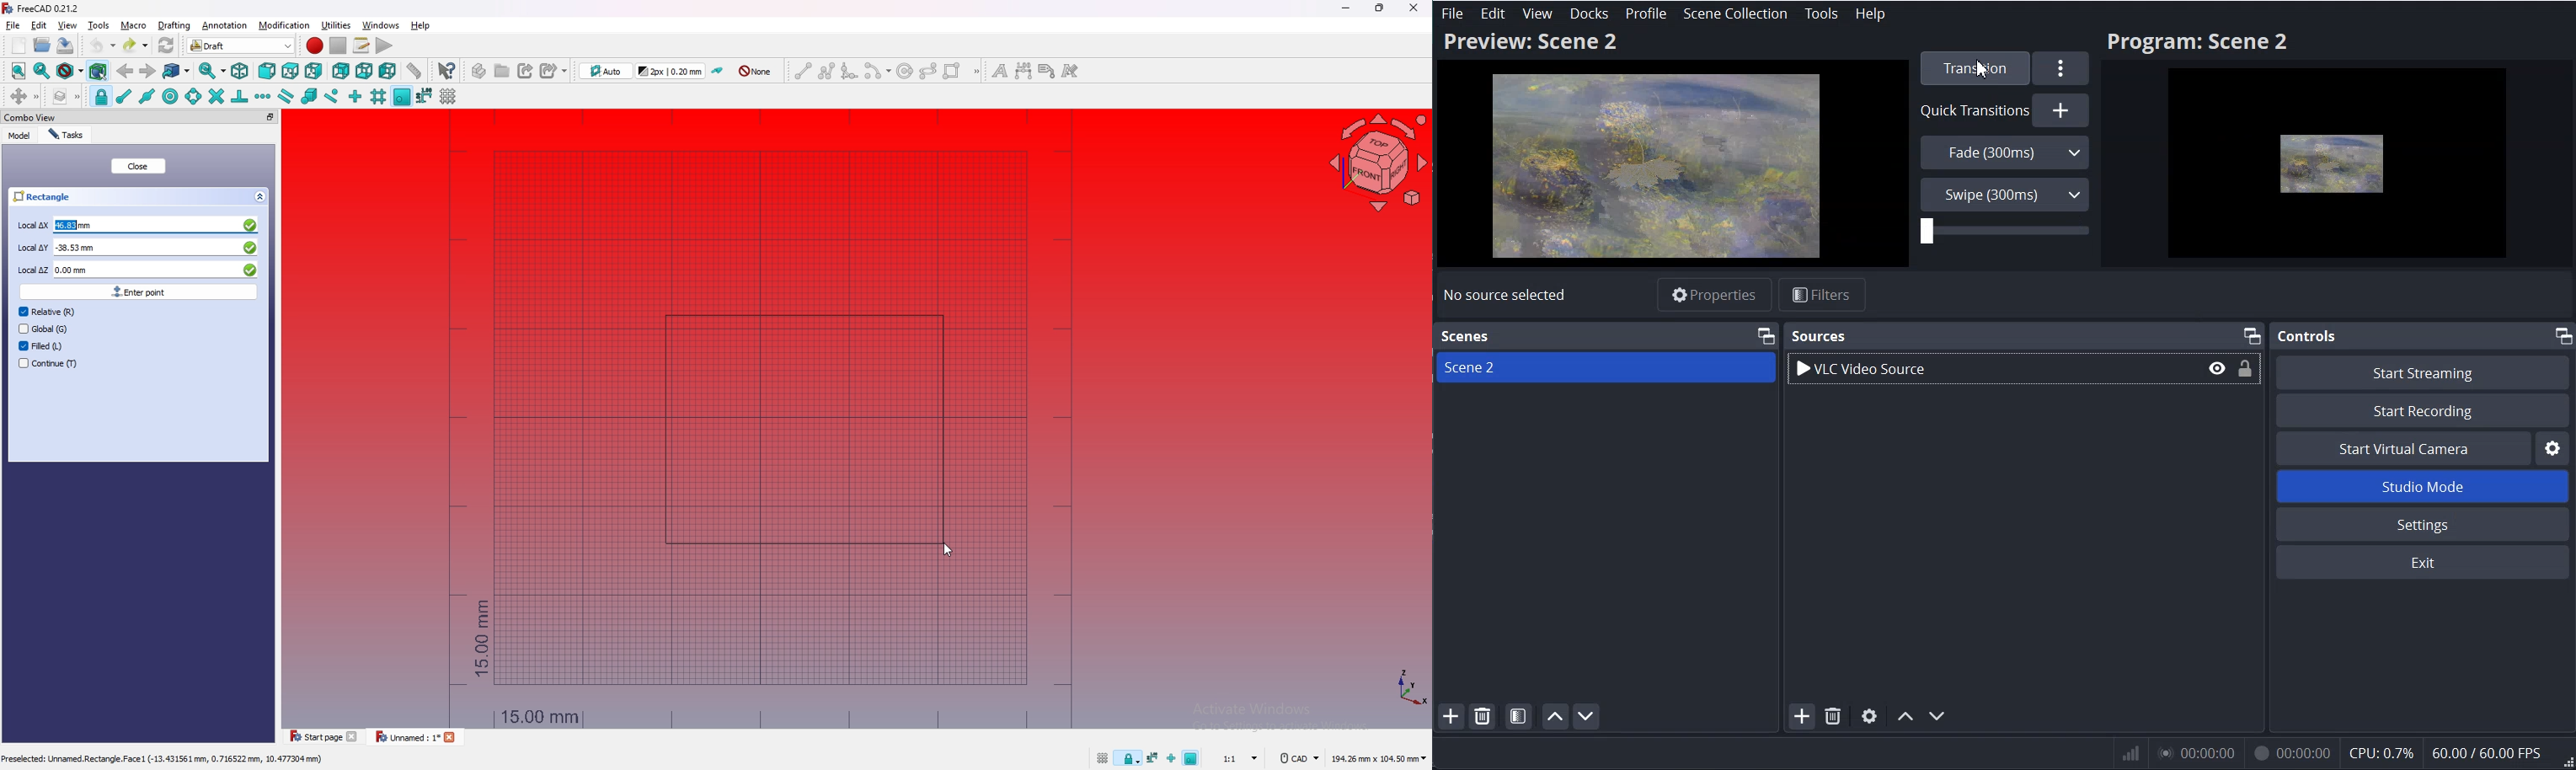  What do you see at coordinates (1451, 716) in the screenshot?
I see `Add Scene` at bounding box center [1451, 716].